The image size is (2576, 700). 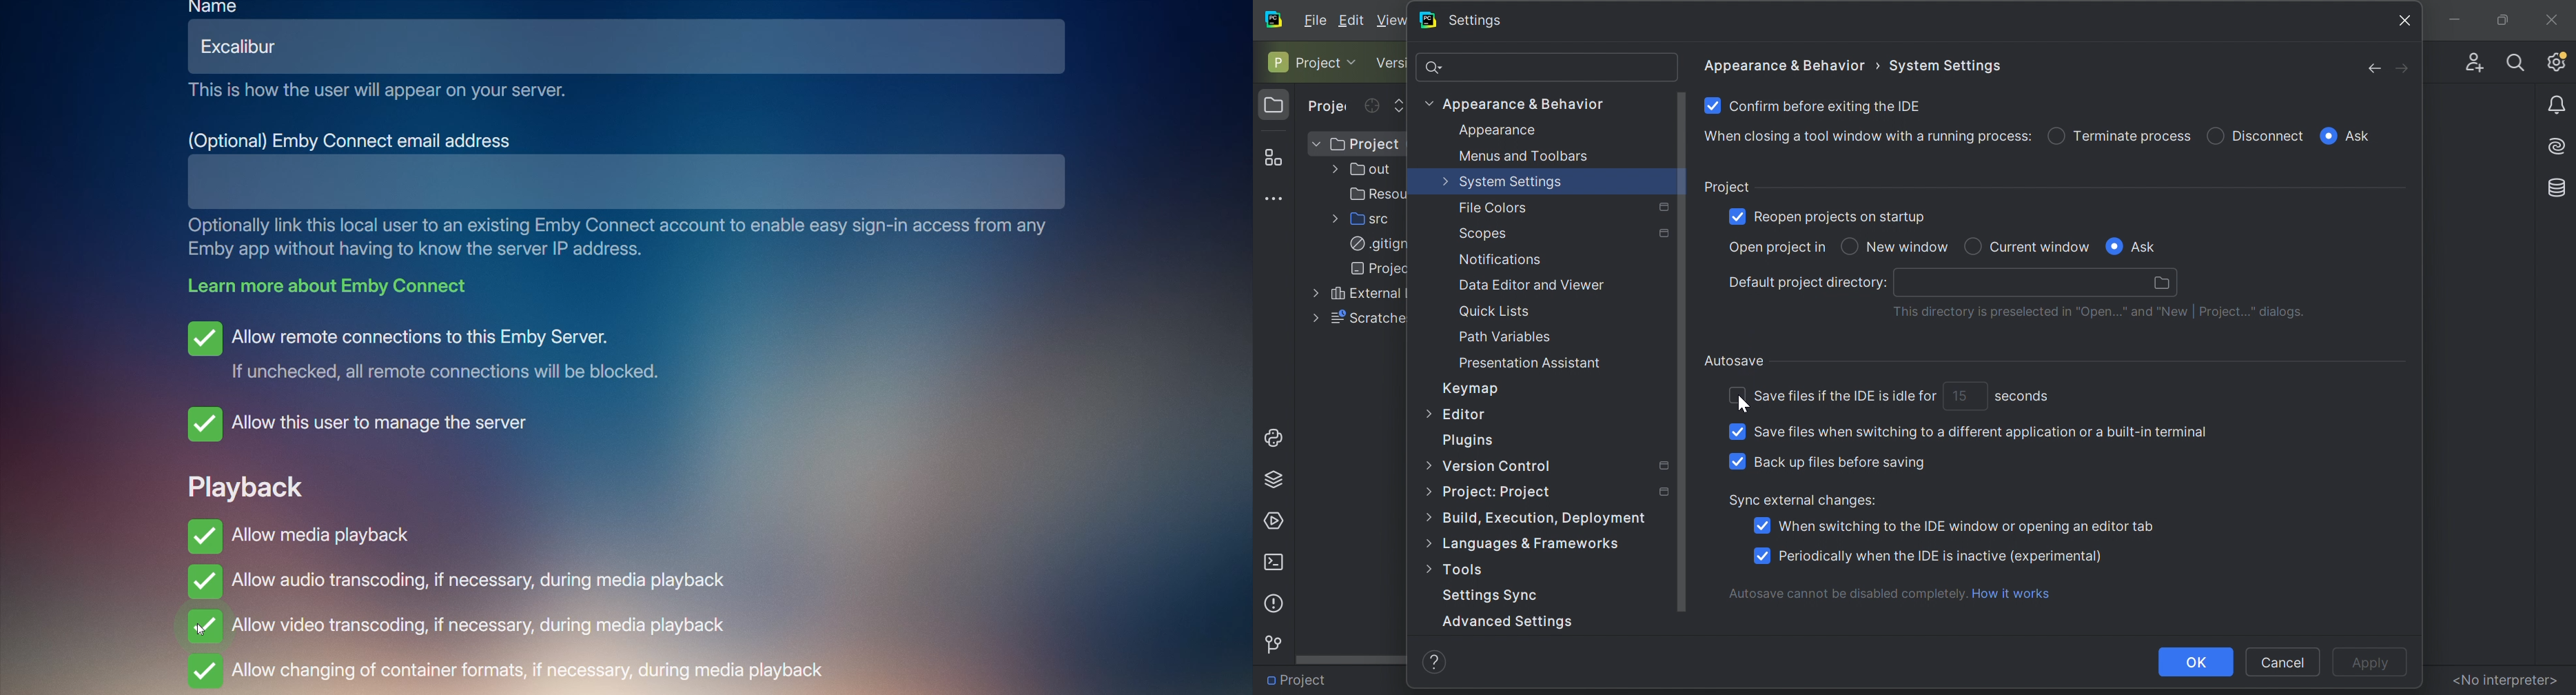 What do you see at coordinates (1424, 492) in the screenshot?
I see `More` at bounding box center [1424, 492].